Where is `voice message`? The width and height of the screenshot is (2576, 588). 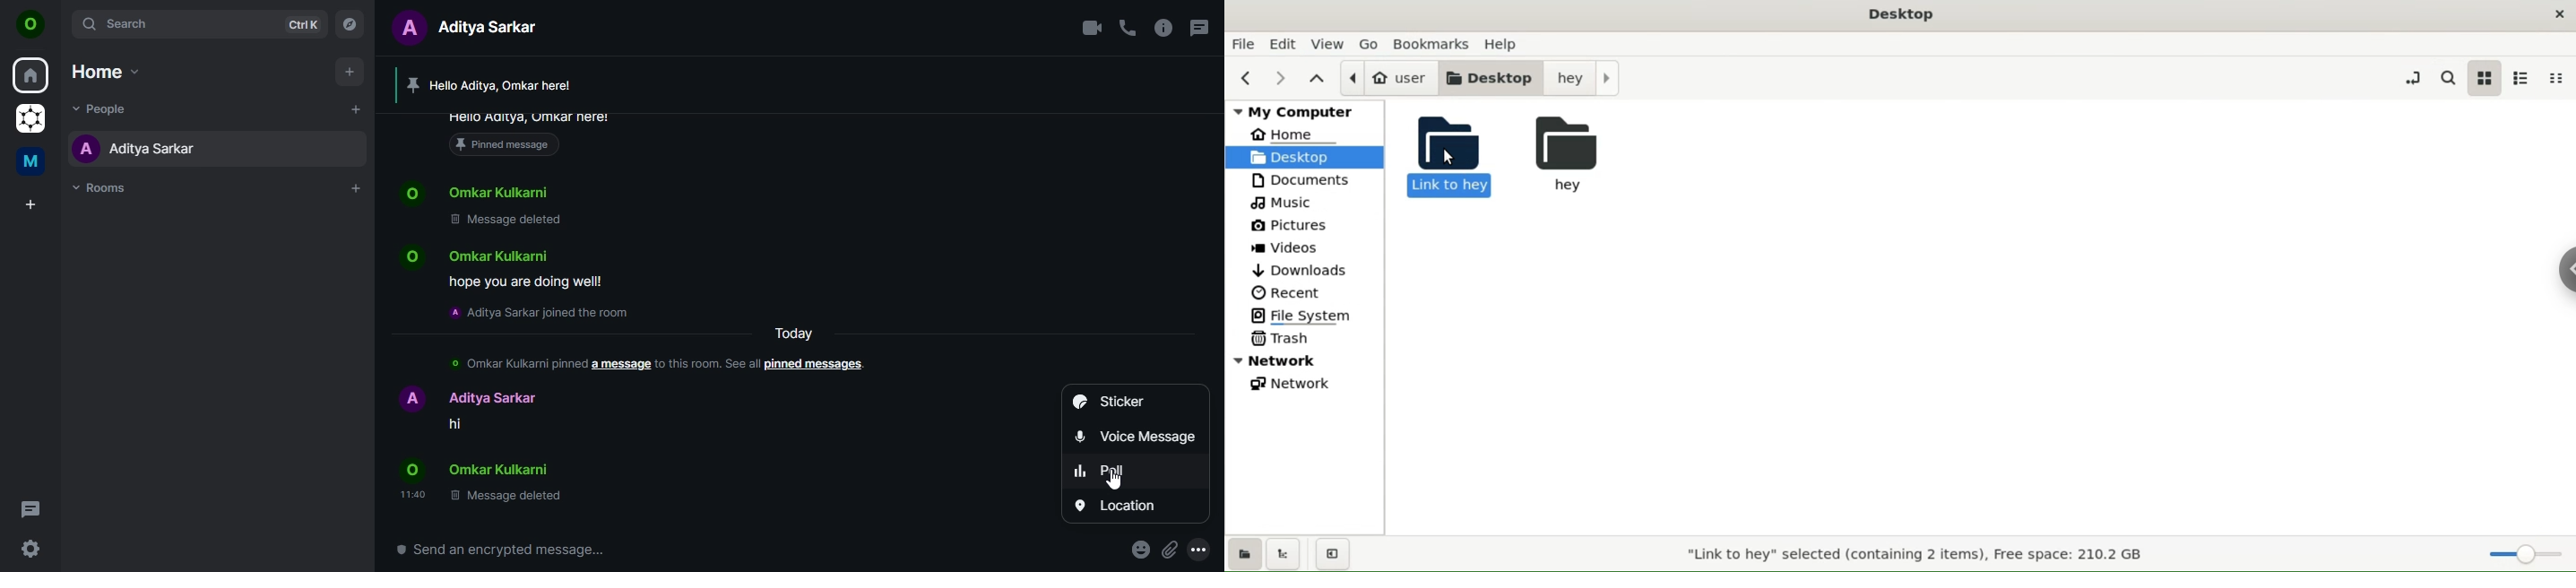
voice message is located at coordinates (1136, 437).